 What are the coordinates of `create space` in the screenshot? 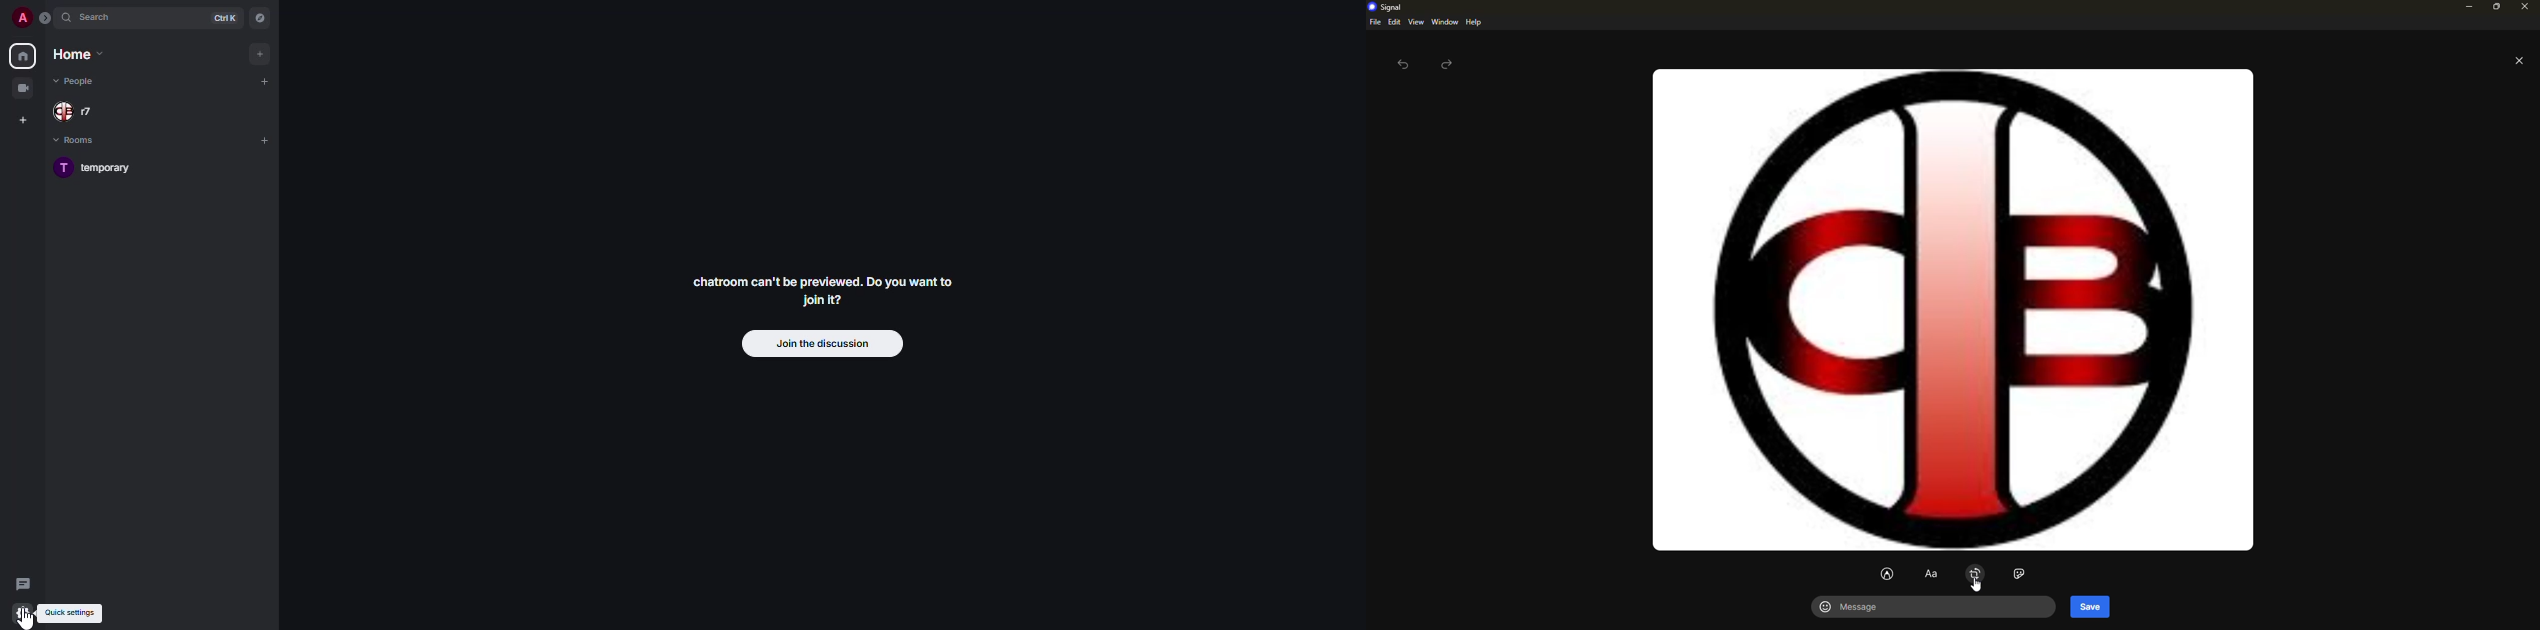 It's located at (21, 120).